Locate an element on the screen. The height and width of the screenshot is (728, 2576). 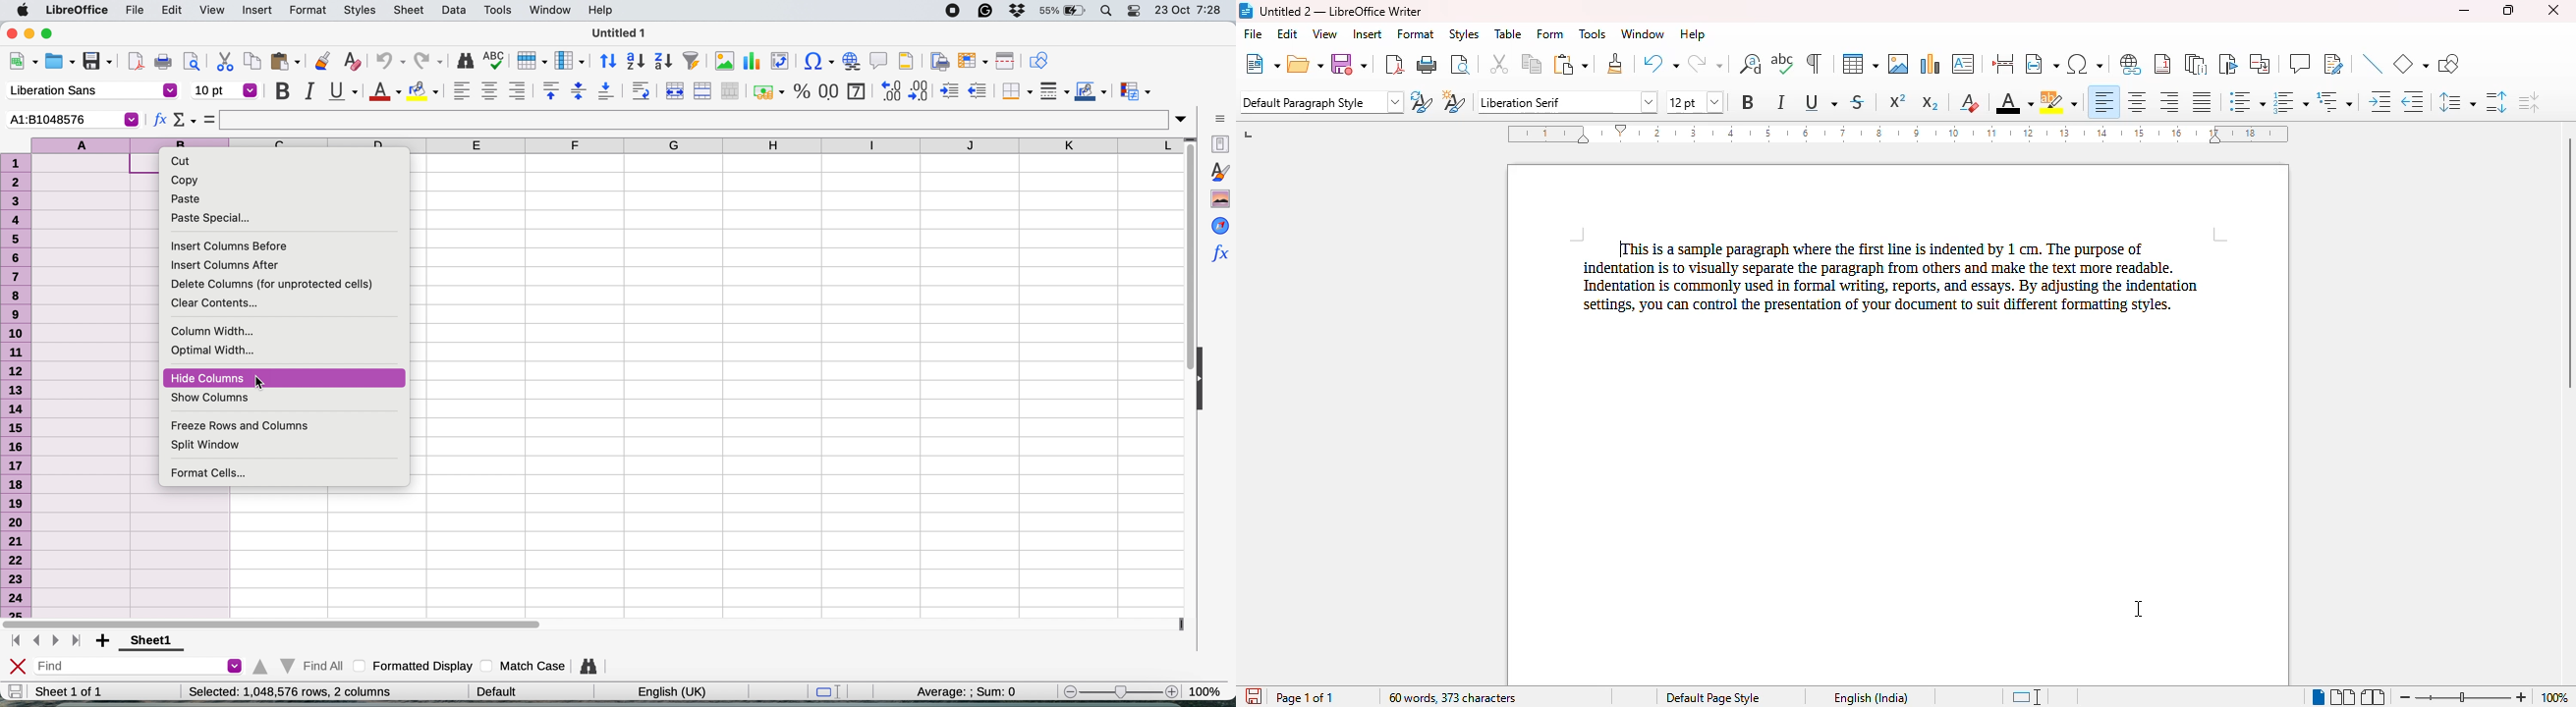
underline is located at coordinates (344, 91).